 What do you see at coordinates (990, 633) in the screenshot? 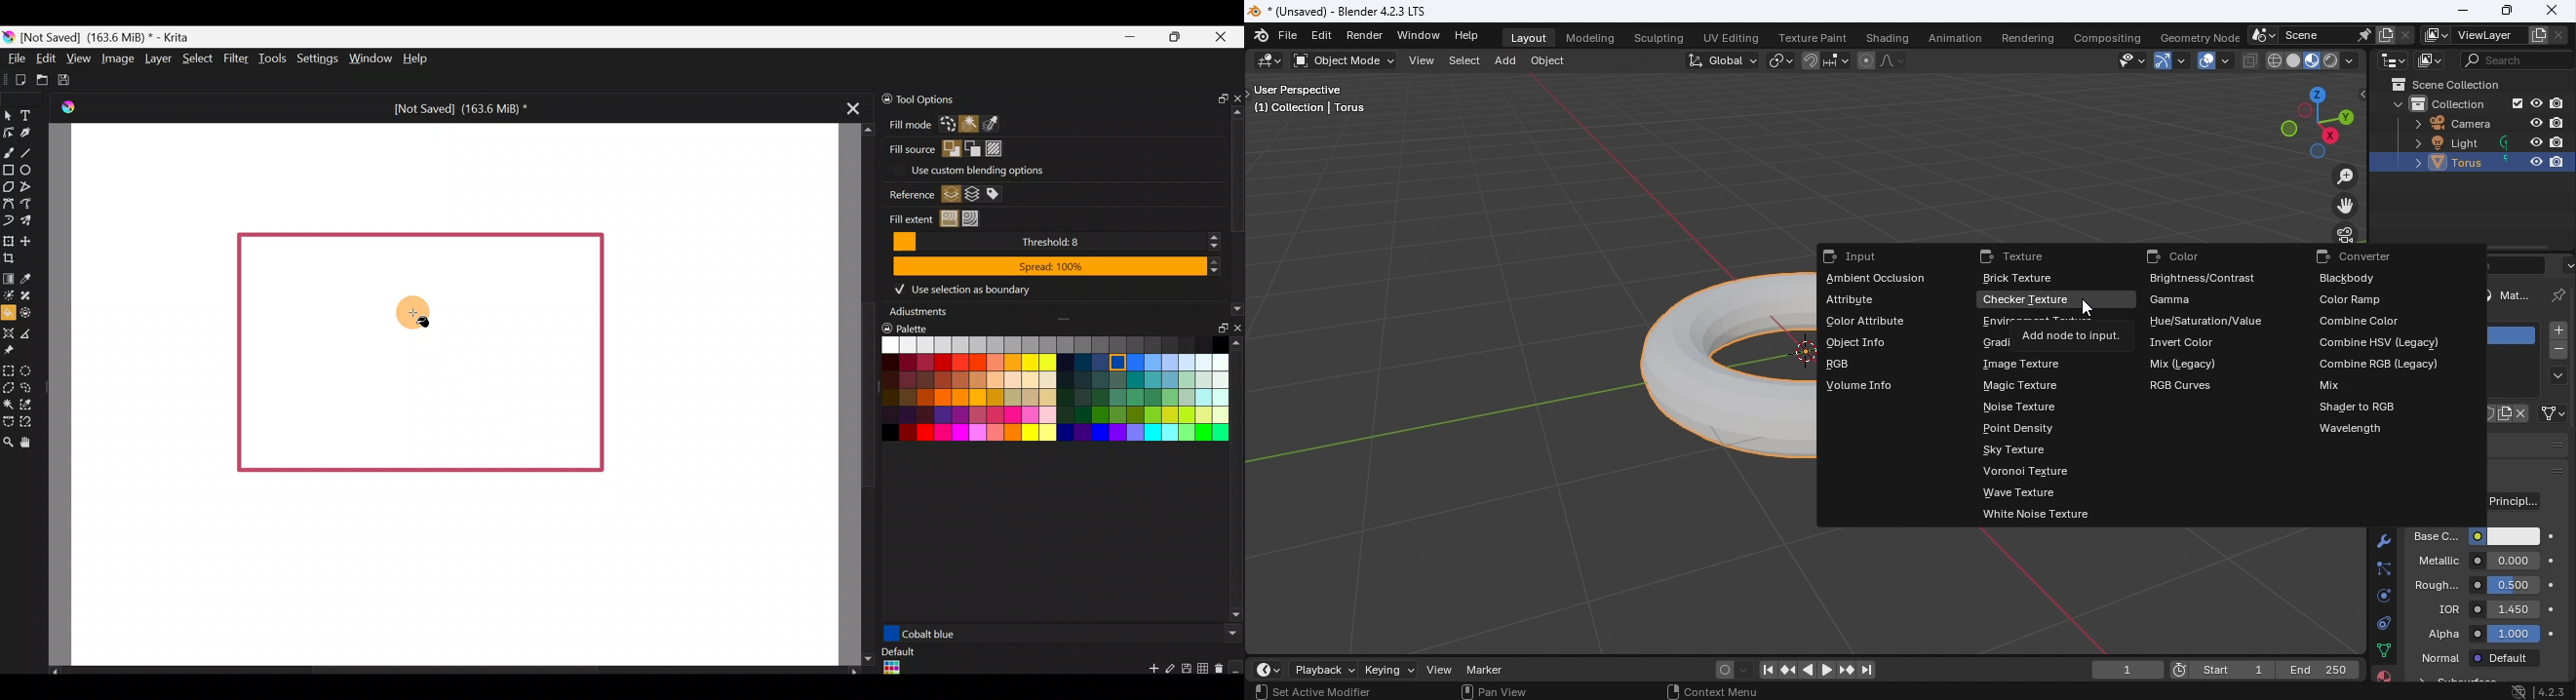
I see `Purple color` at bounding box center [990, 633].